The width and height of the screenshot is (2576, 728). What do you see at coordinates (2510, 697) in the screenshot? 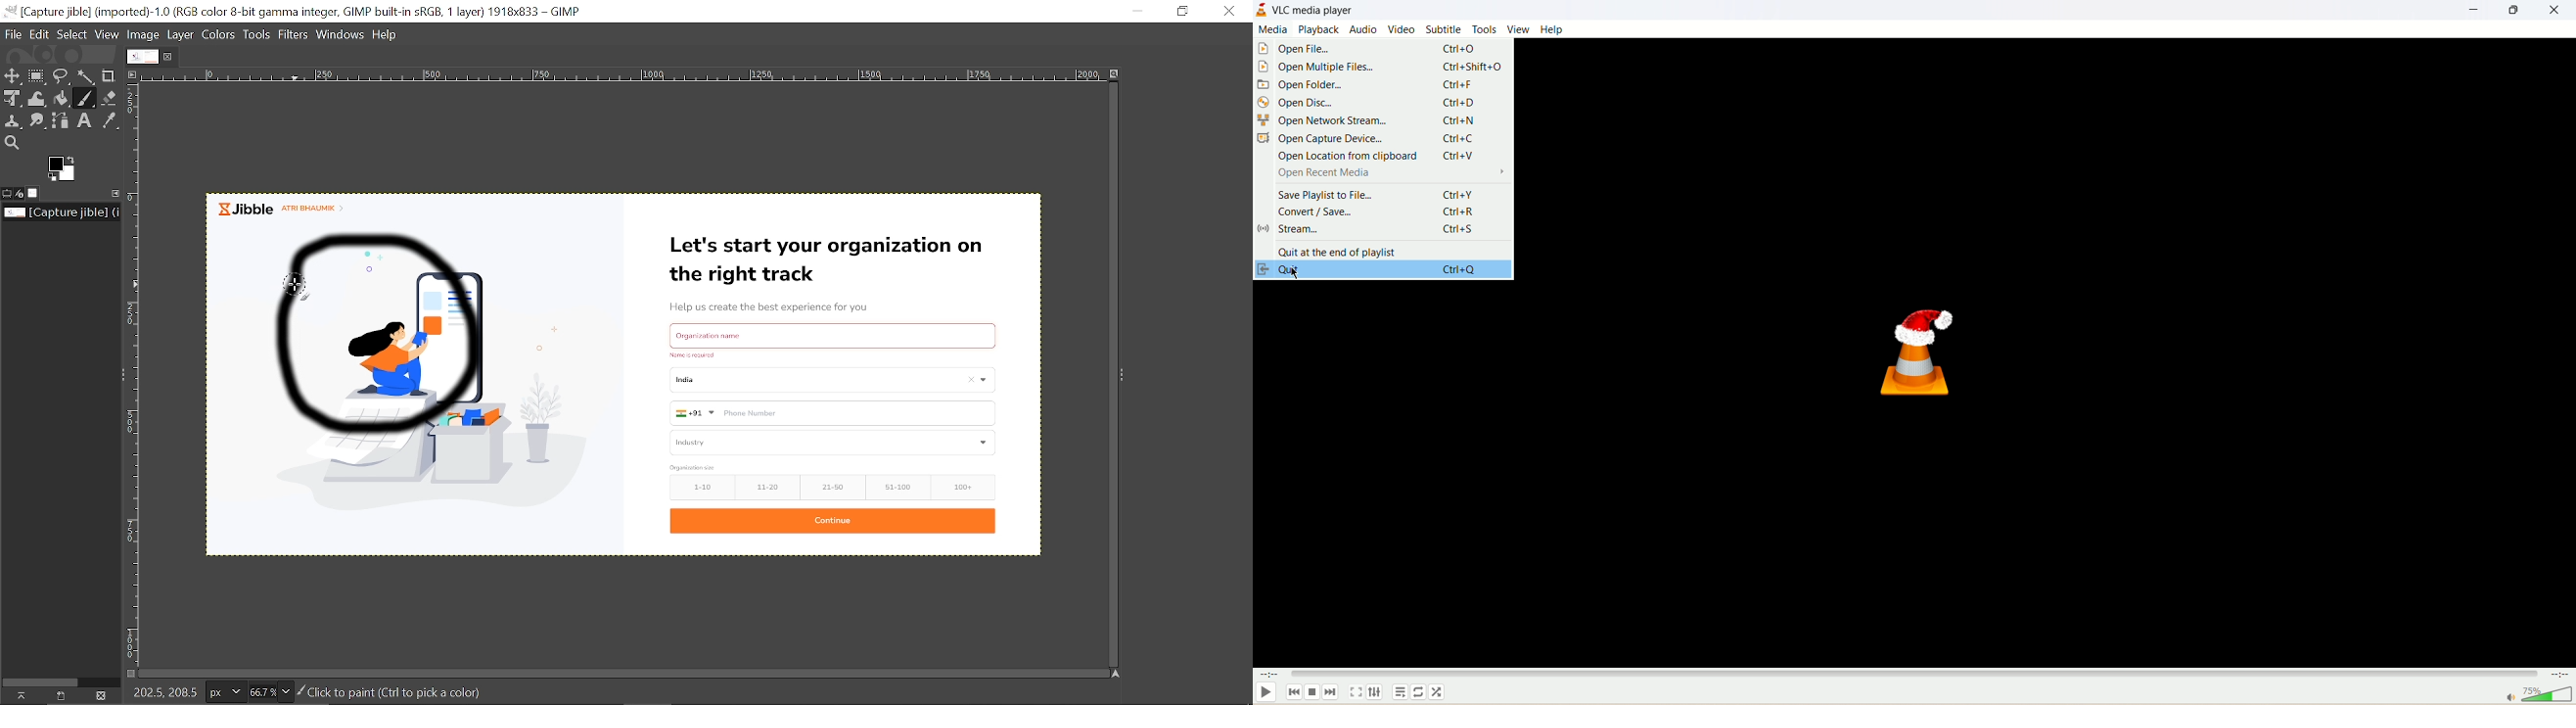
I see `mute` at bounding box center [2510, 697].